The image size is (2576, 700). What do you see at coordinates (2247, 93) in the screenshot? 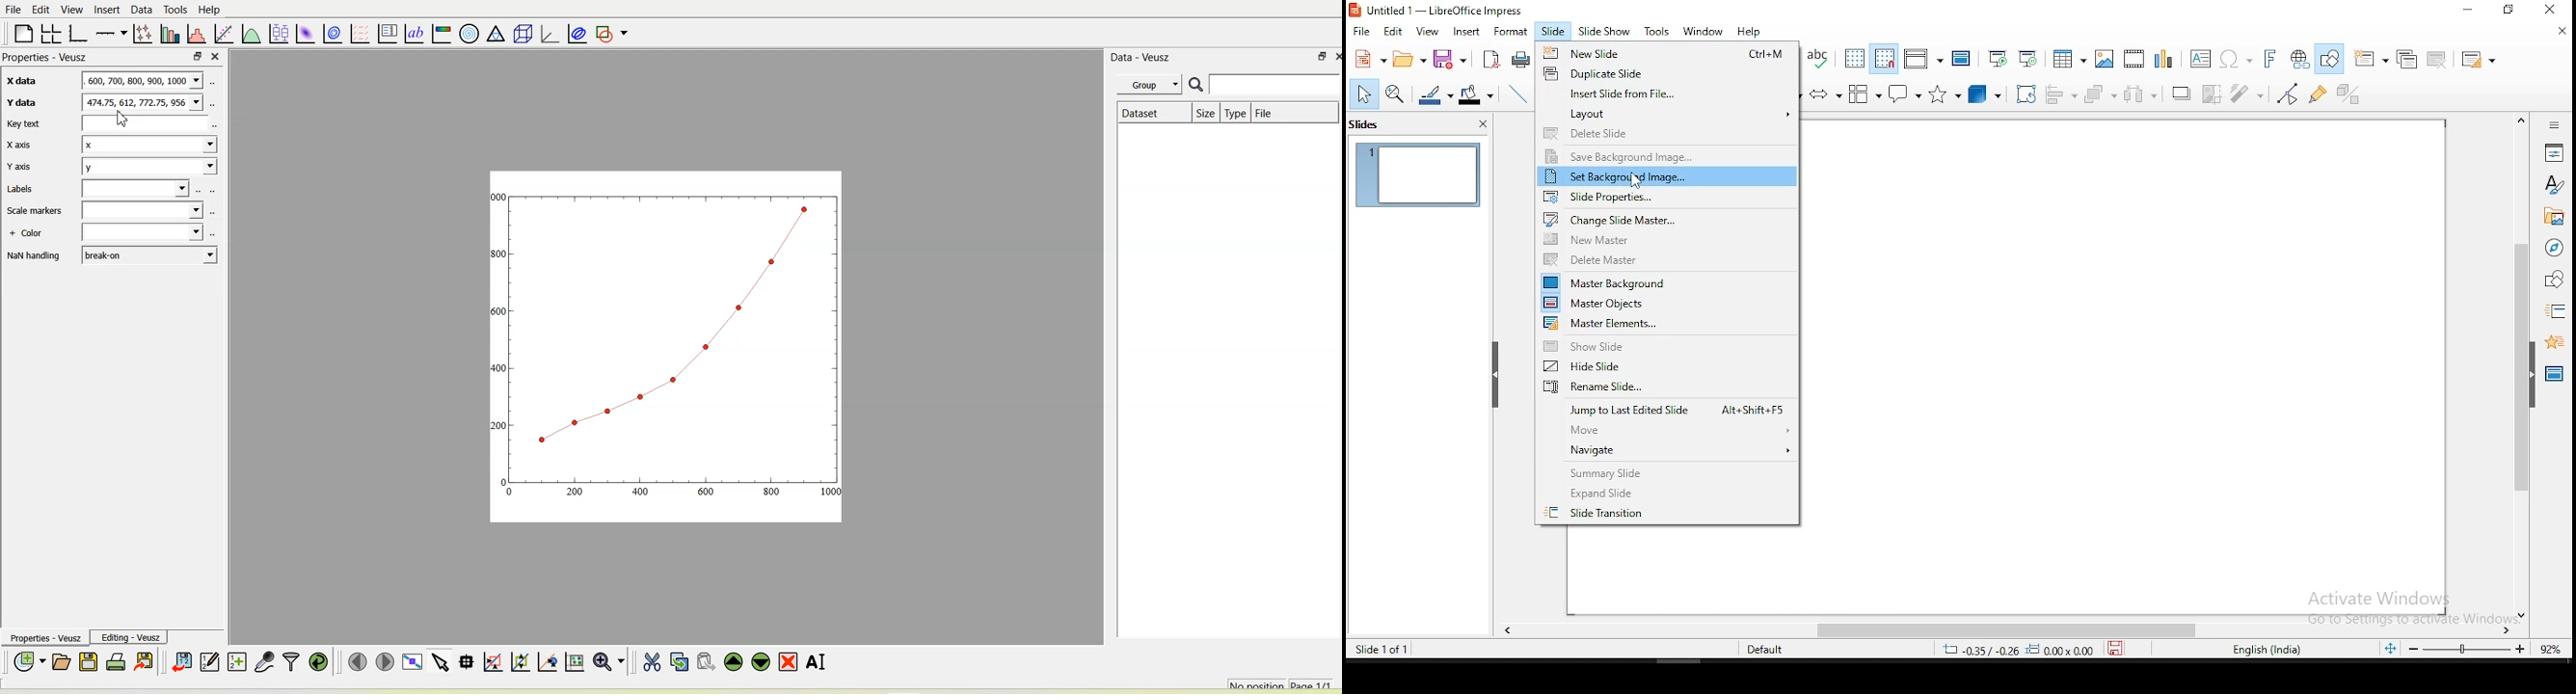
I see `filter` at bounding box center [2247, 93].